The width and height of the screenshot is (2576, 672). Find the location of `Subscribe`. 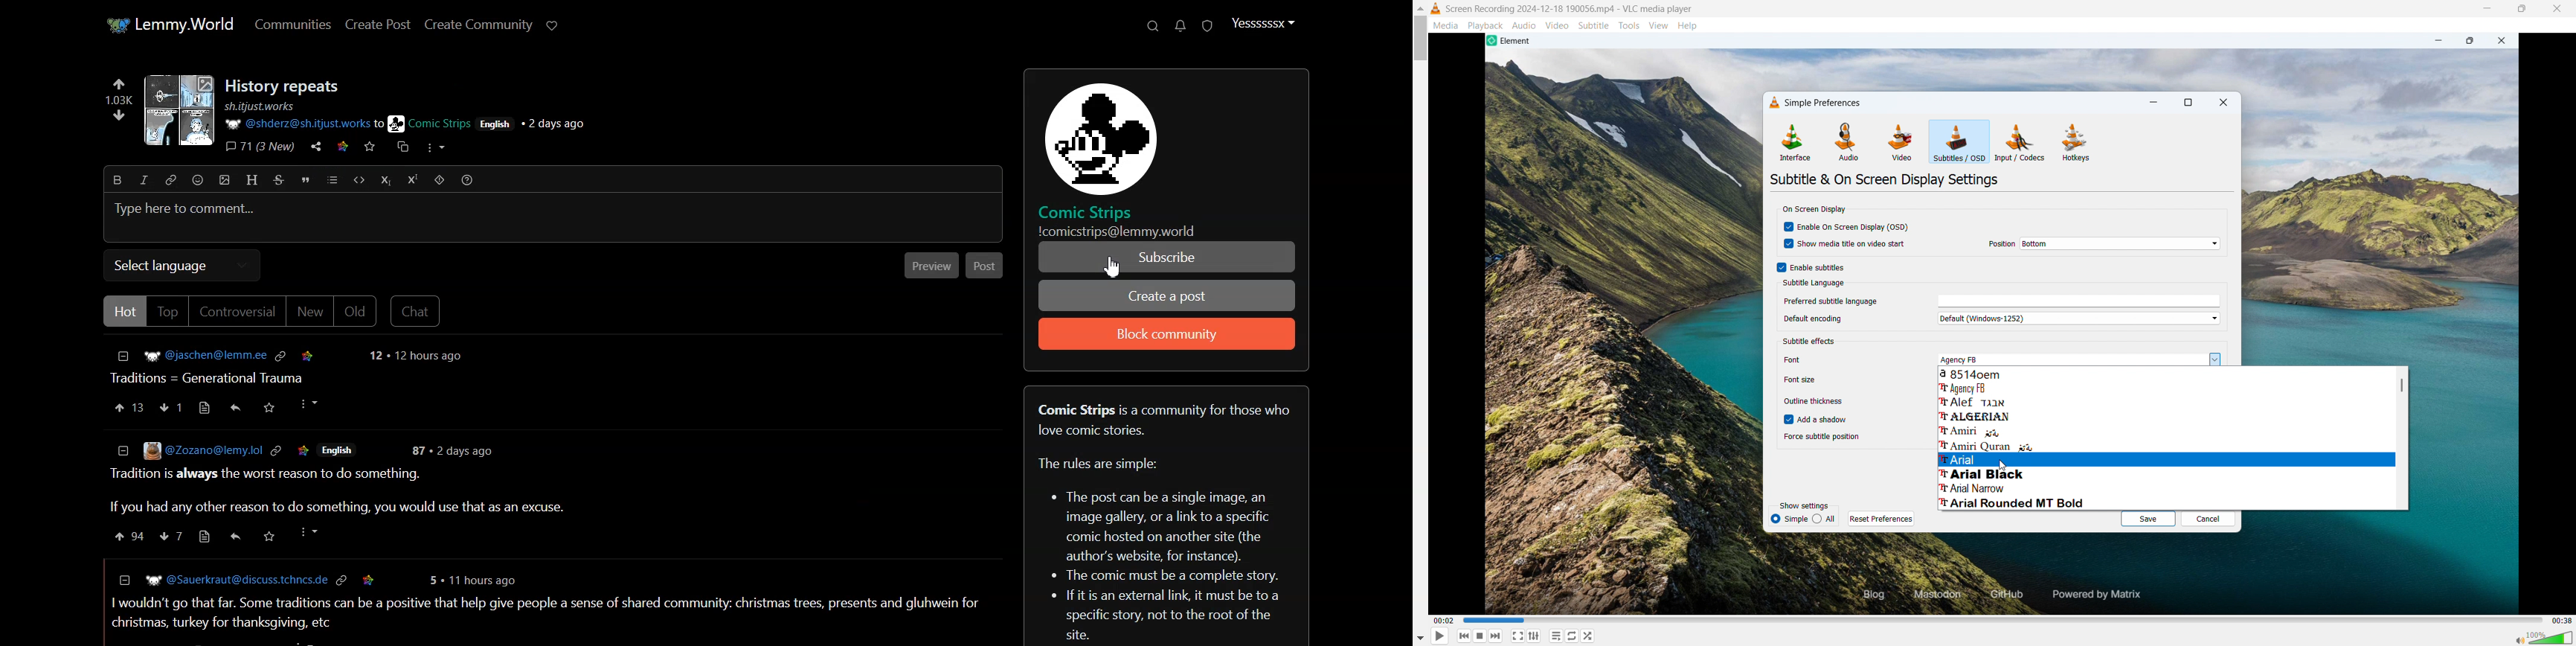

Subscribe is located at coordinates (1167, 258).